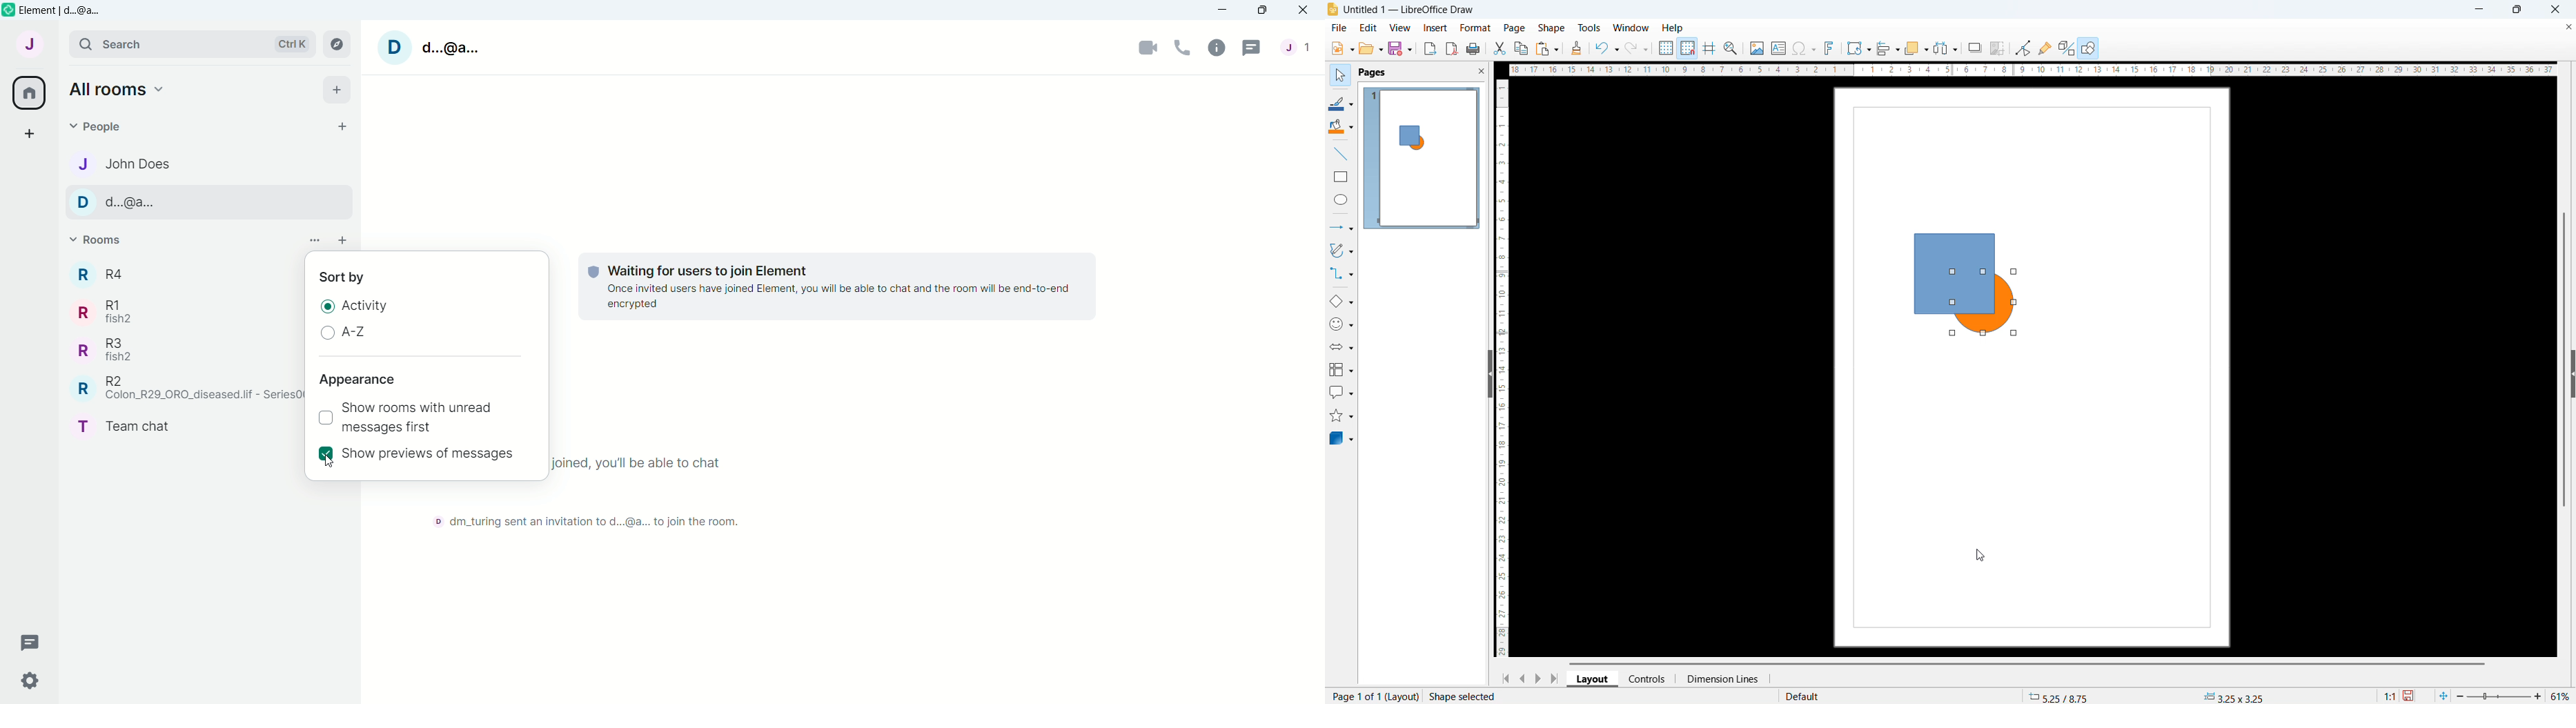 The height and width of the screenshot is (728, 2576). What do you see at coordinates (1473, 48) in the screenshot?
I see `print` at bounding box center [1473, 48].